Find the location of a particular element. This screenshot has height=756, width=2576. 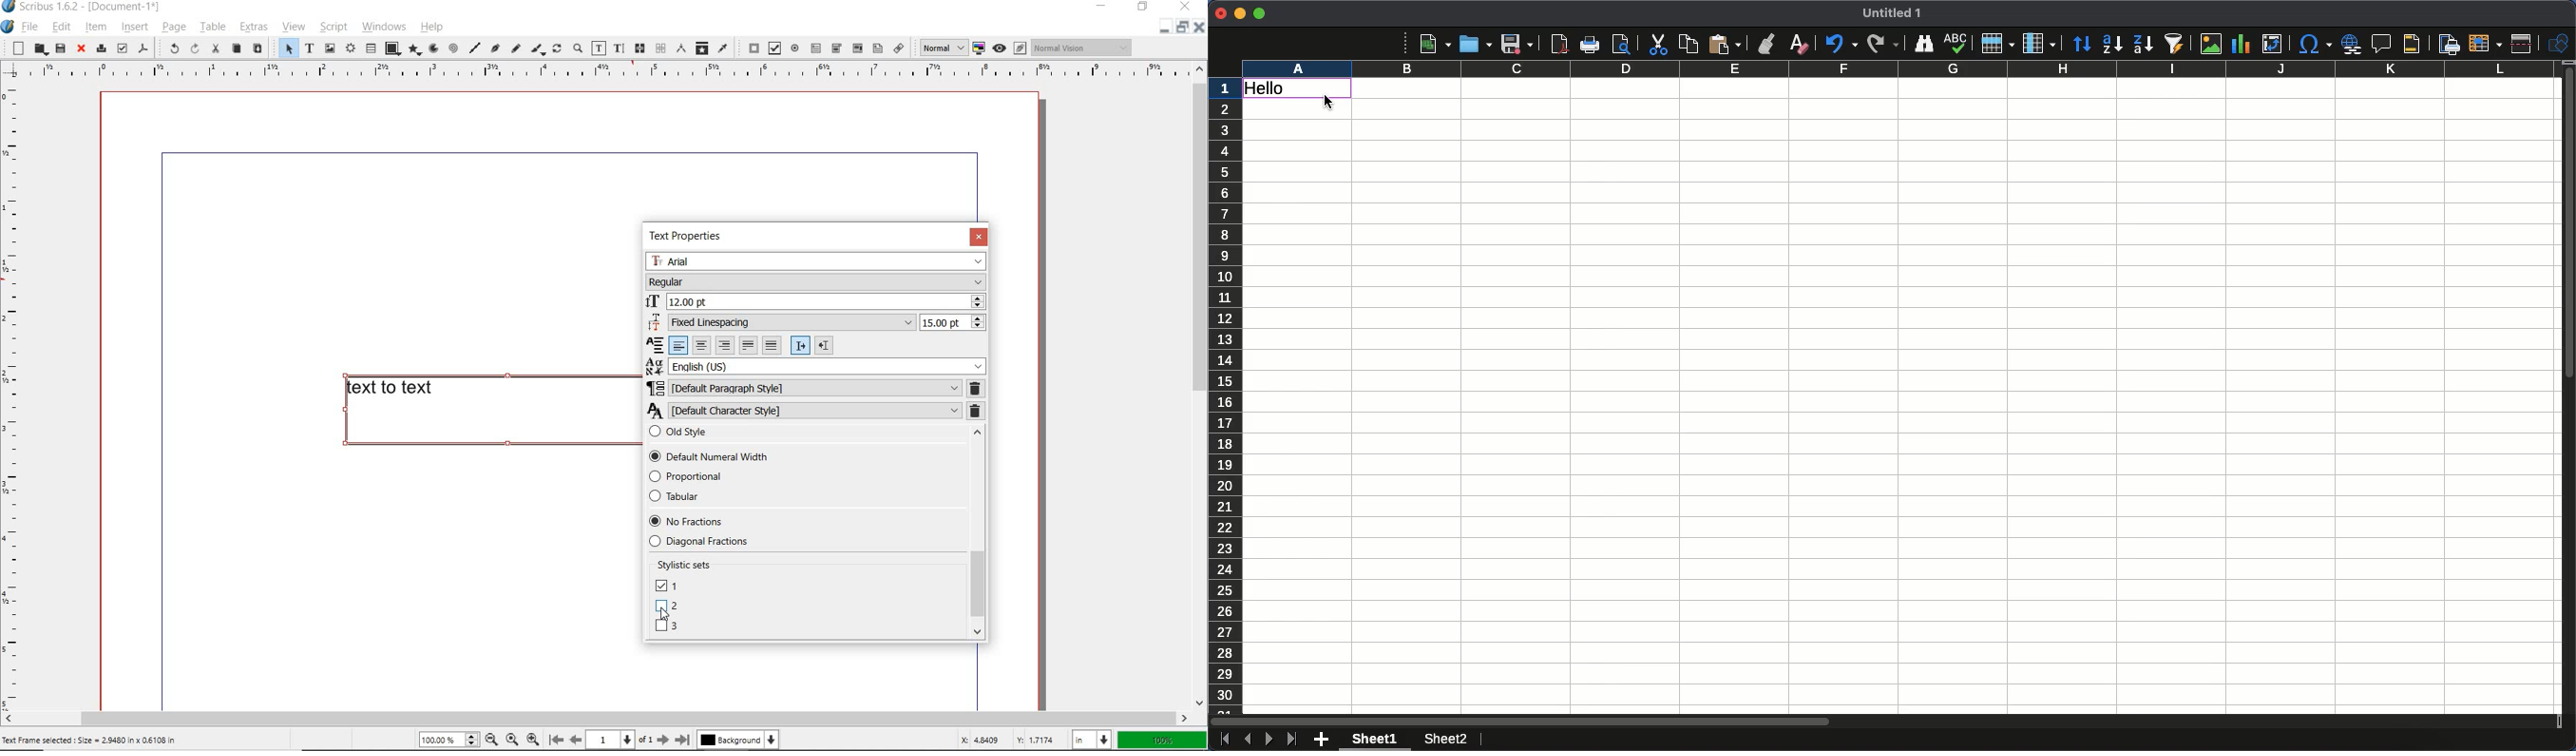

Normal vision is located at coordinates (1082, 48).